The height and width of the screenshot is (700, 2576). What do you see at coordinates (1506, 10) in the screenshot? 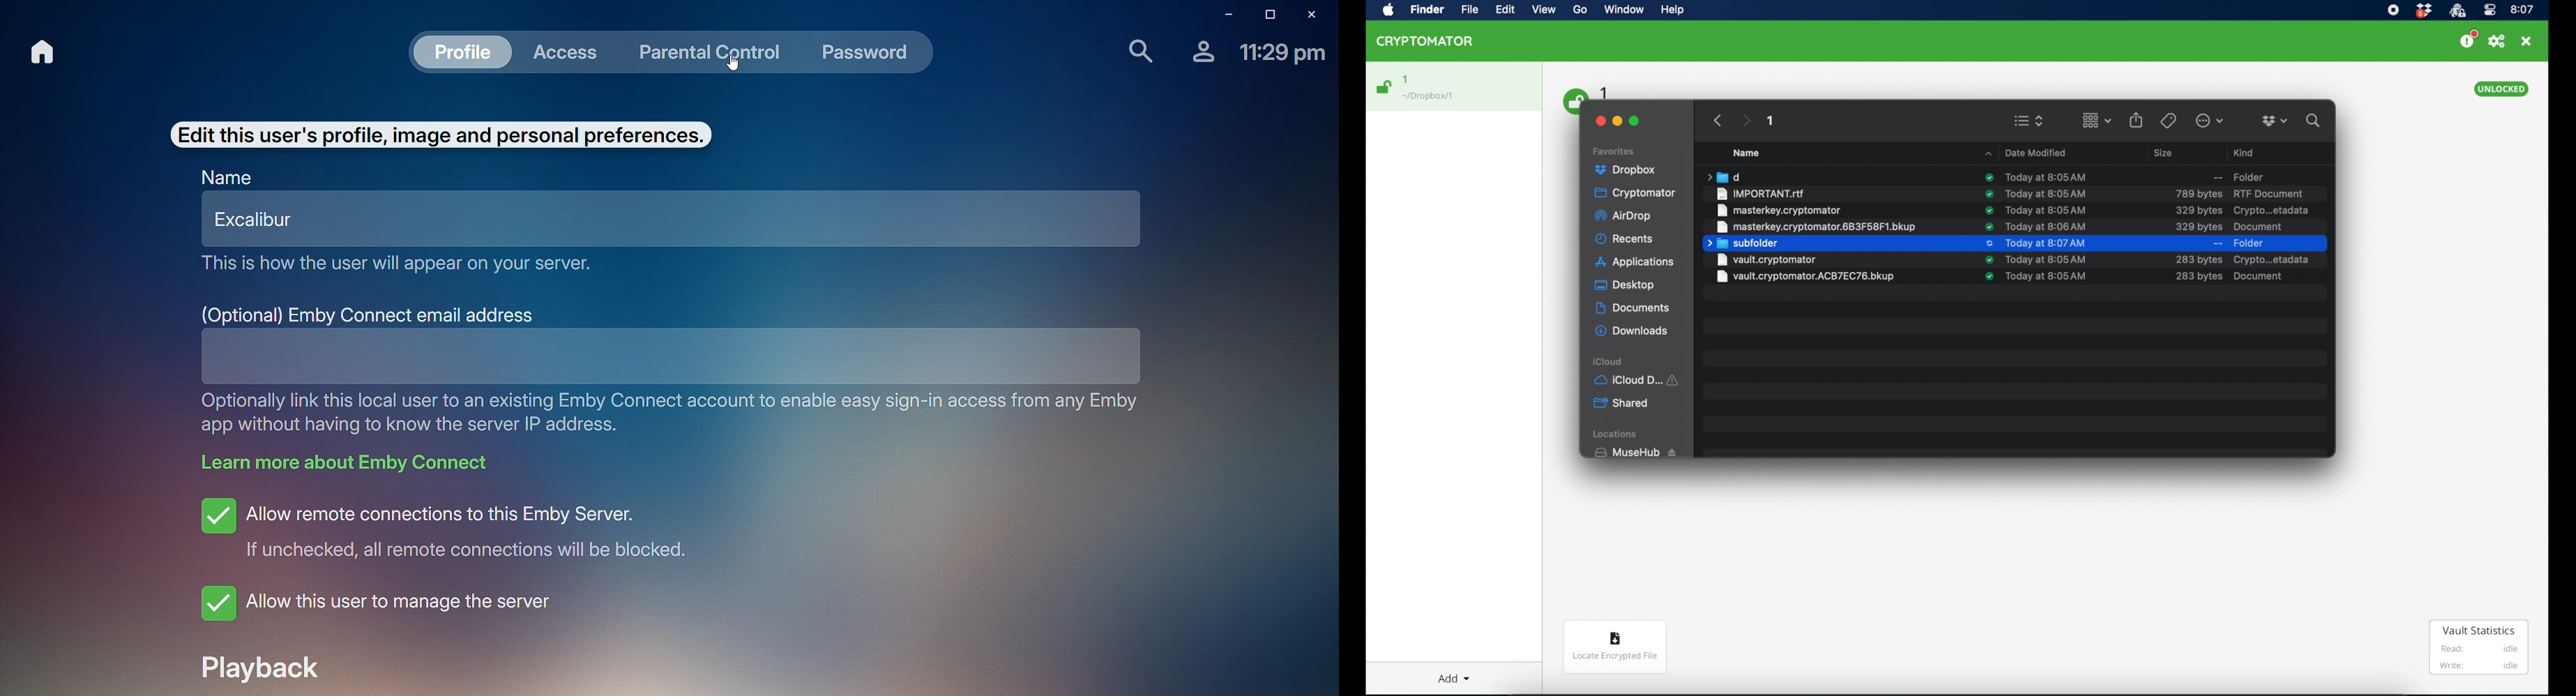
I see `Edit` at bounding box center [1506, 10].